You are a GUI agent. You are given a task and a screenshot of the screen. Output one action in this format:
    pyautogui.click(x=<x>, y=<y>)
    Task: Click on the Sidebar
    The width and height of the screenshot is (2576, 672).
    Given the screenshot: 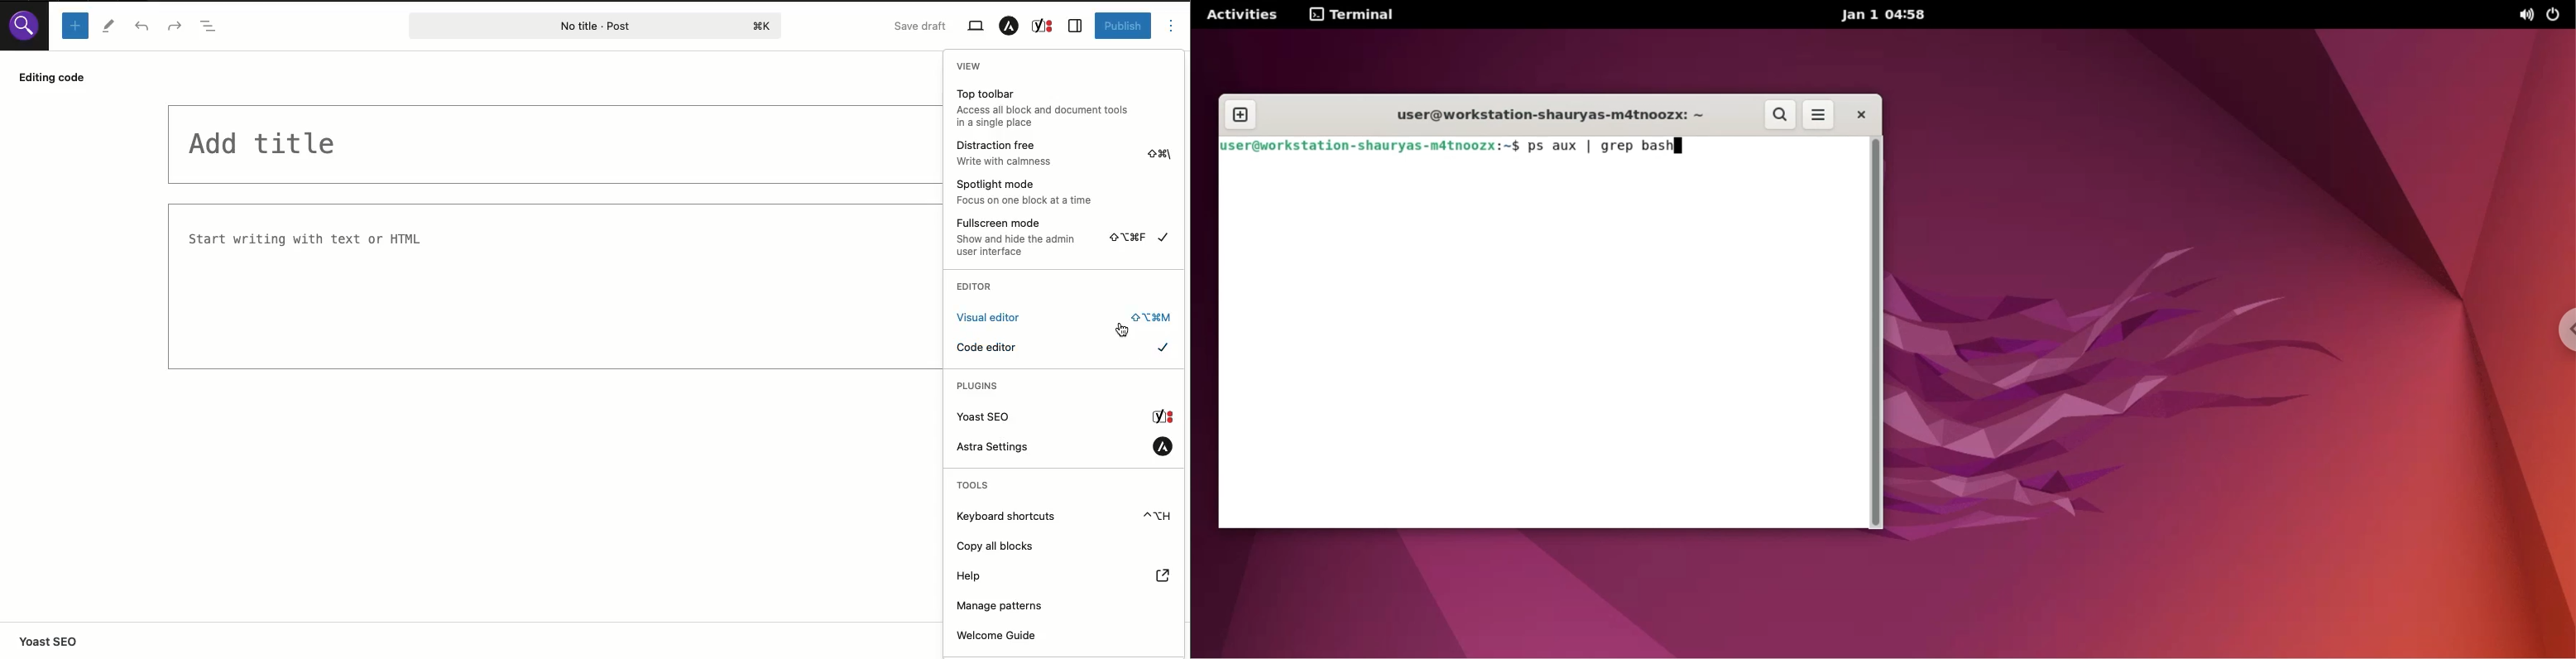 What is the action you would take?
    pyautogui.click(x=1076, y=26)
    